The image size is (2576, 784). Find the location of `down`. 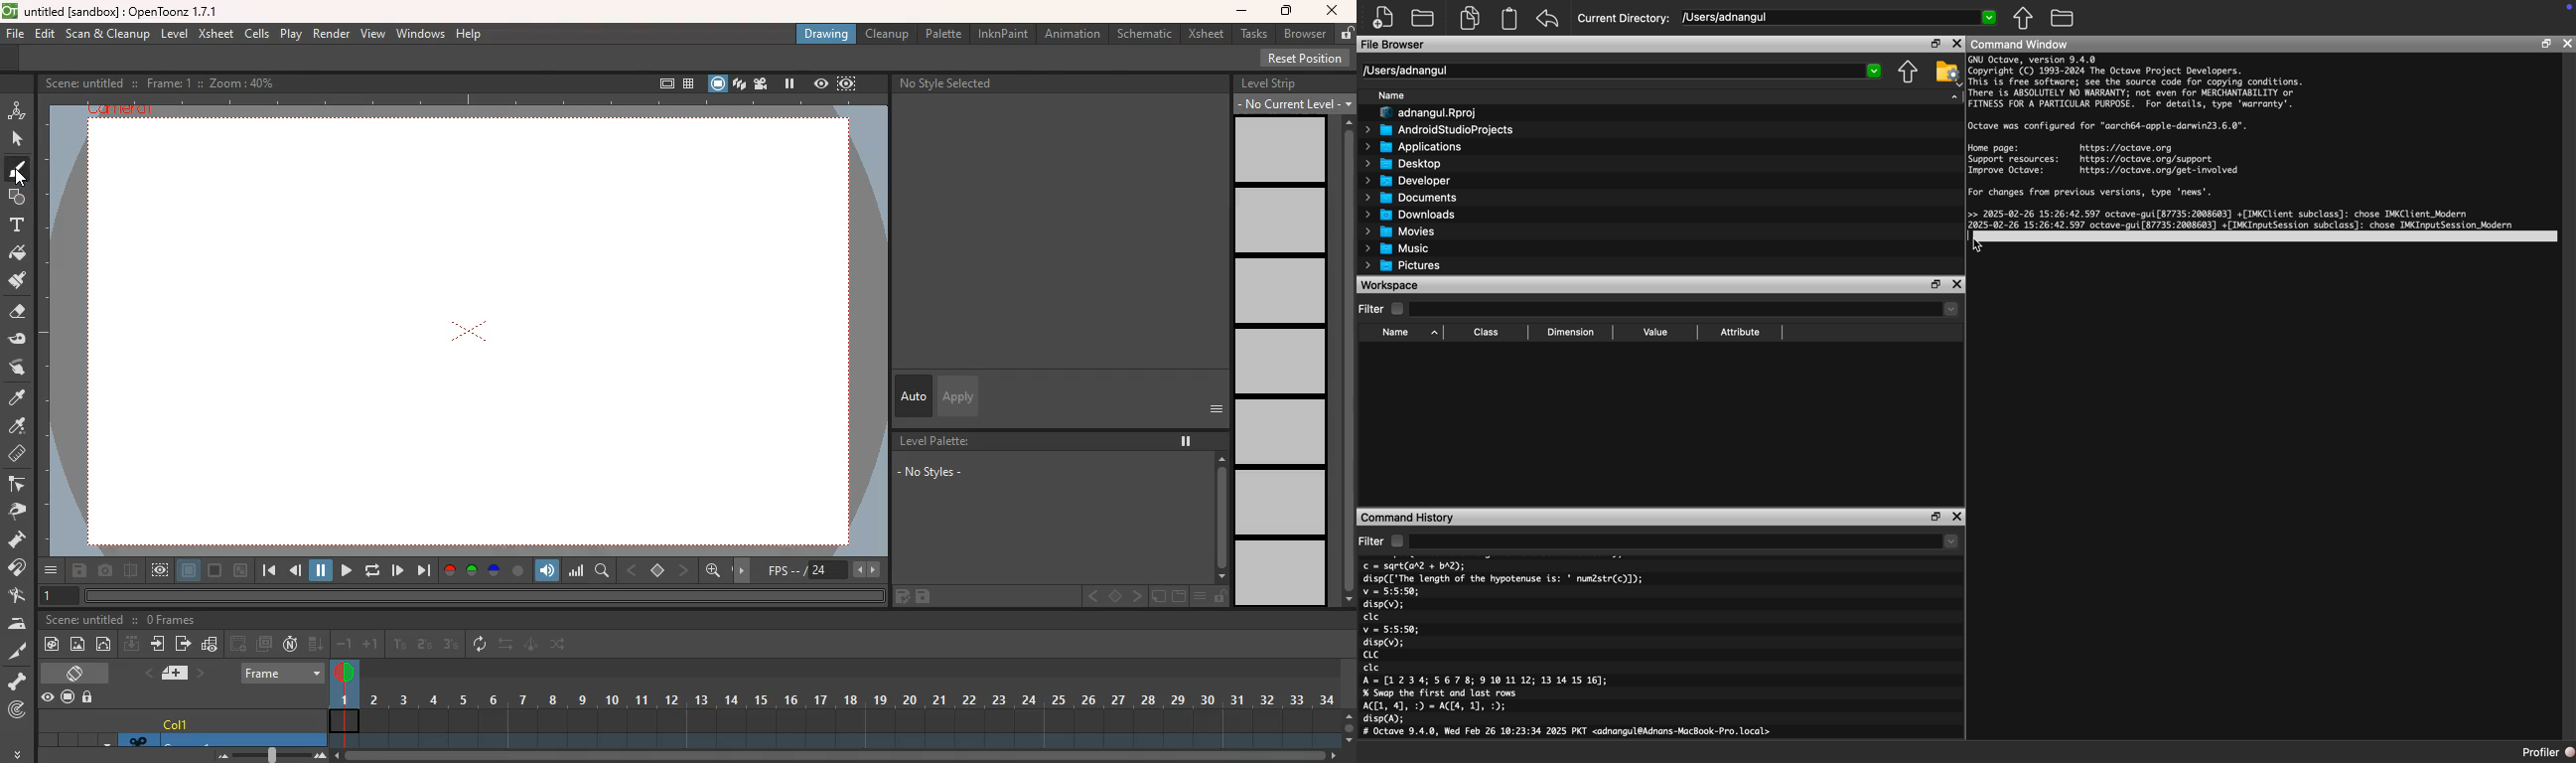

down is located at coordinates (131, 646).